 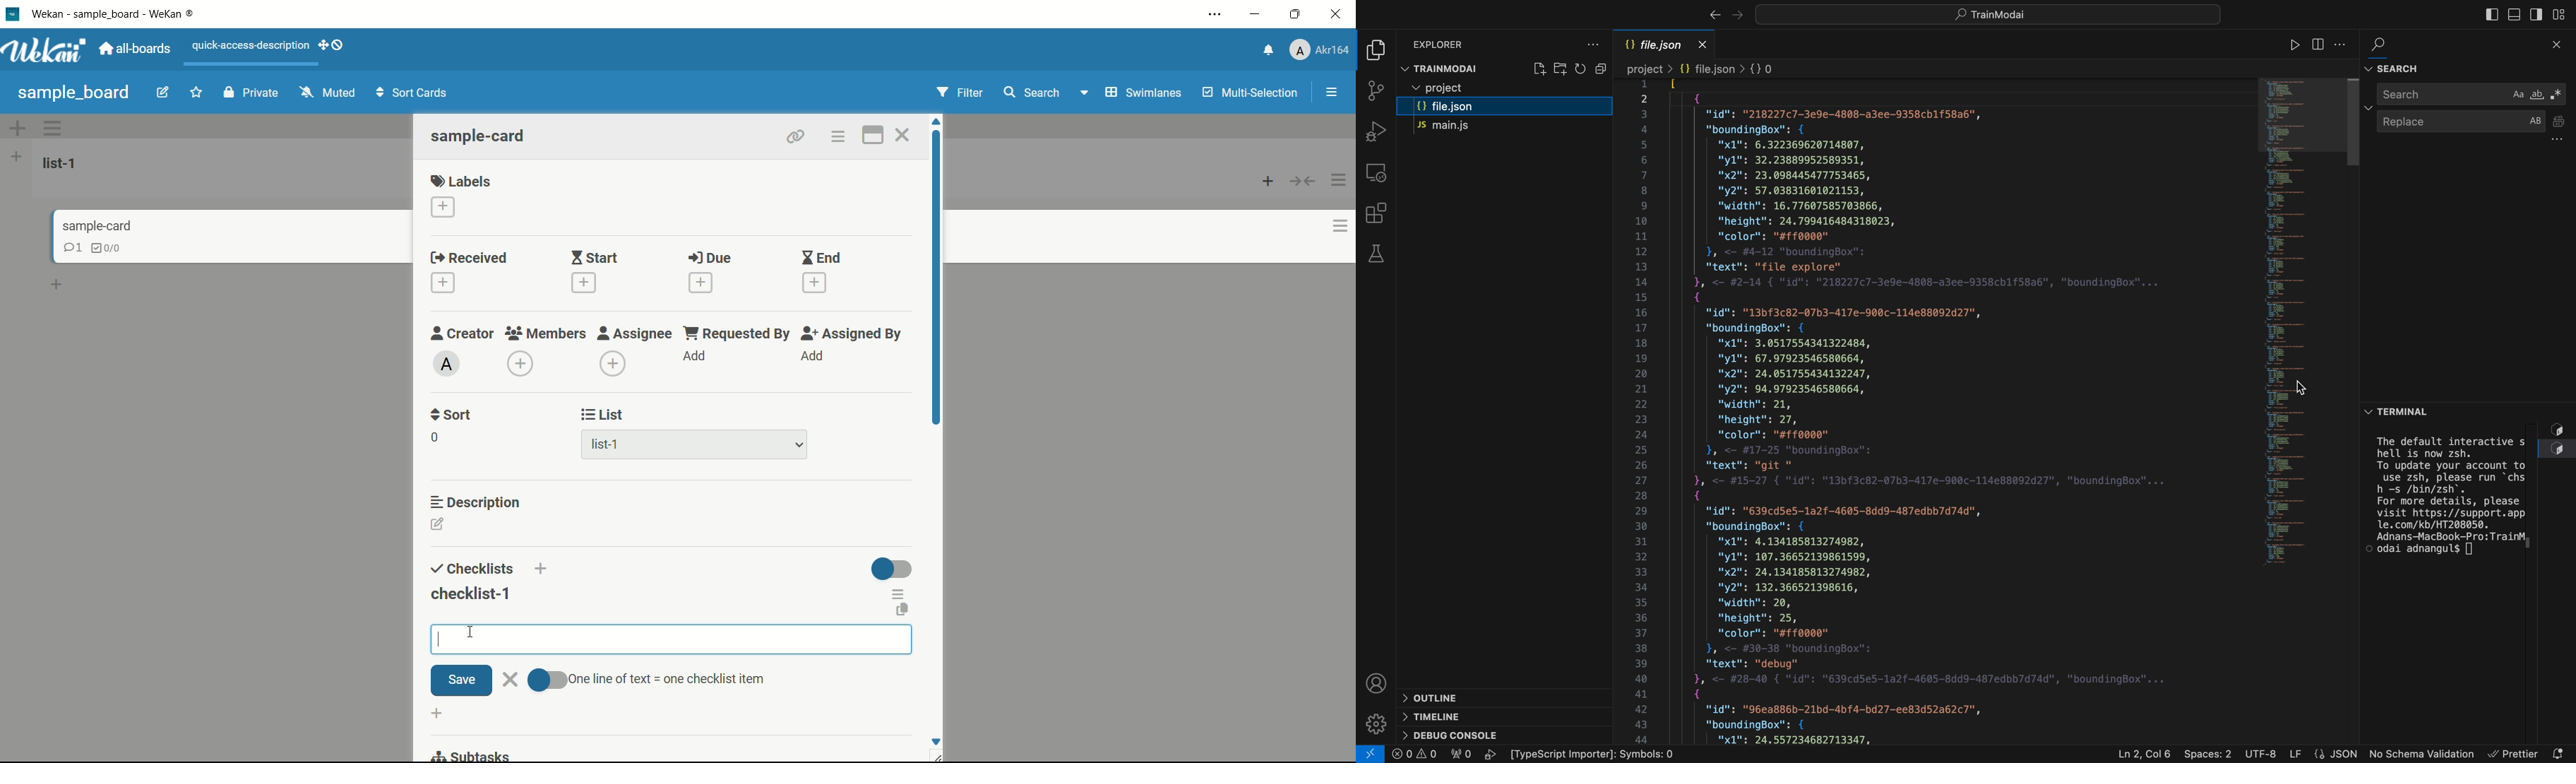 What do you see at coordinates (153, 92) in the screenshot?
I see `edit` at bounding box center [153, 92].